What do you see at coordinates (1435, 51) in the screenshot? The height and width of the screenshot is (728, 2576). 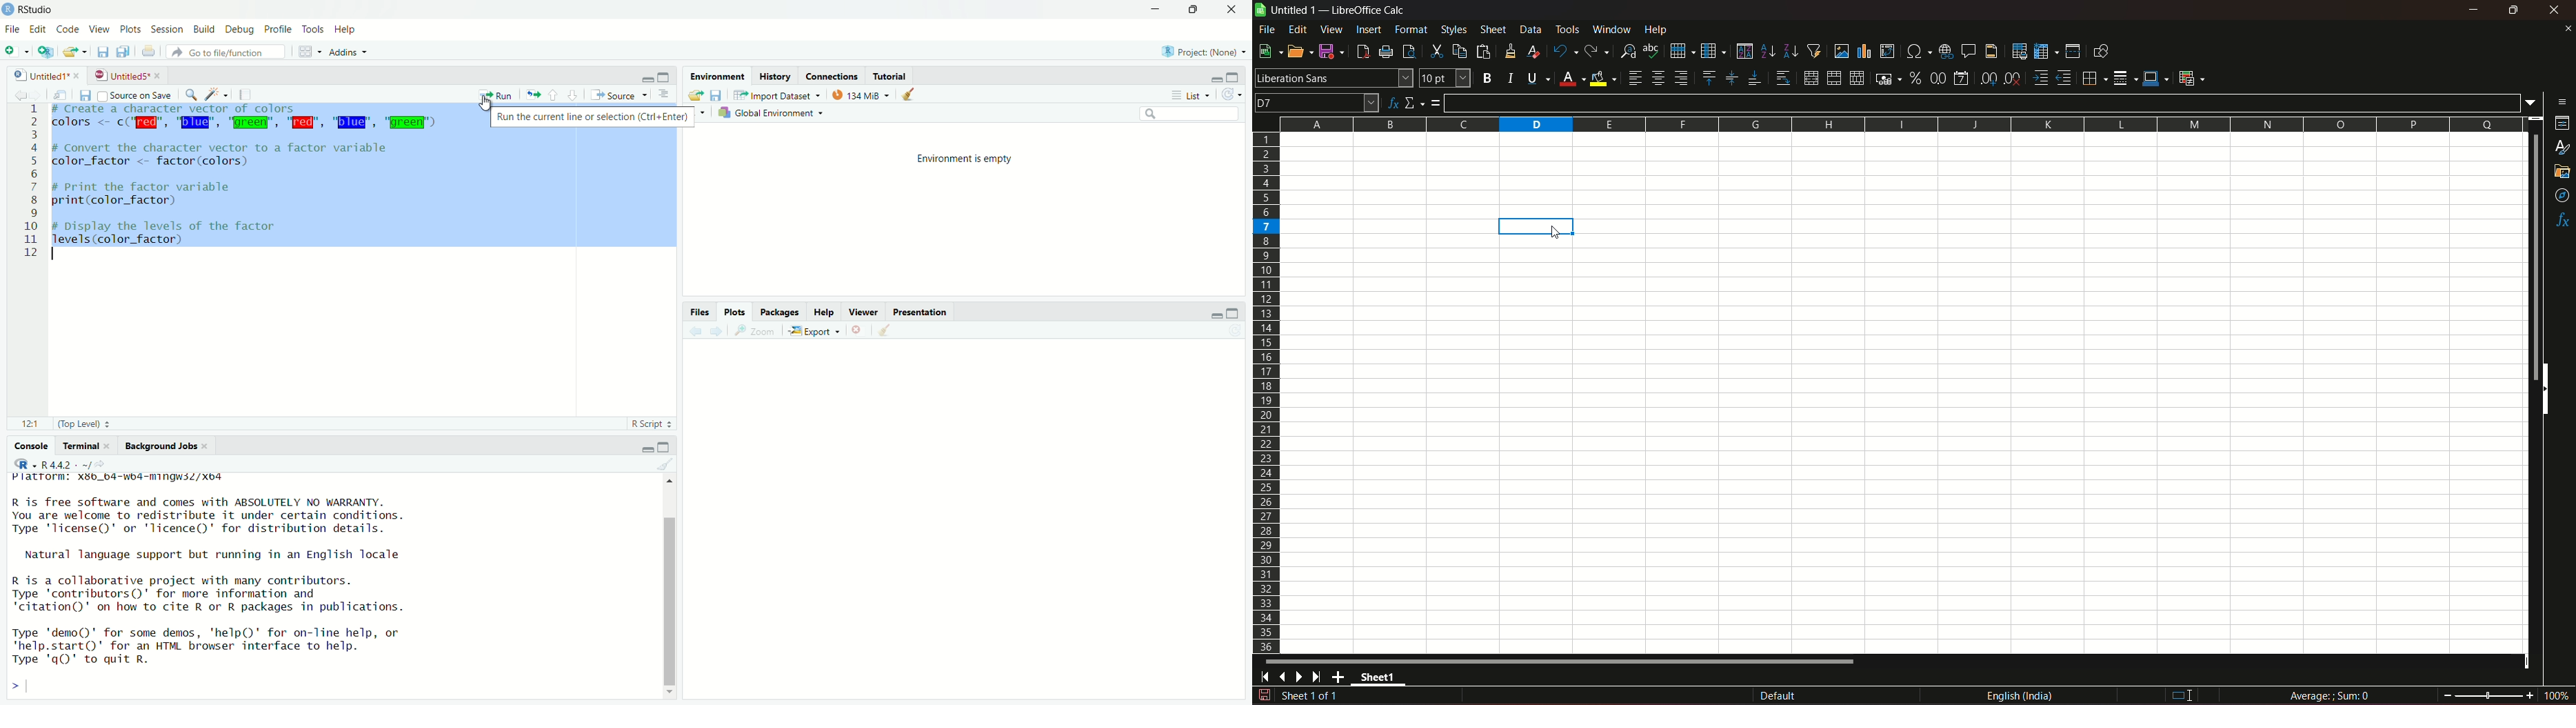 I see `cut` at bounding box center [1435, 51].